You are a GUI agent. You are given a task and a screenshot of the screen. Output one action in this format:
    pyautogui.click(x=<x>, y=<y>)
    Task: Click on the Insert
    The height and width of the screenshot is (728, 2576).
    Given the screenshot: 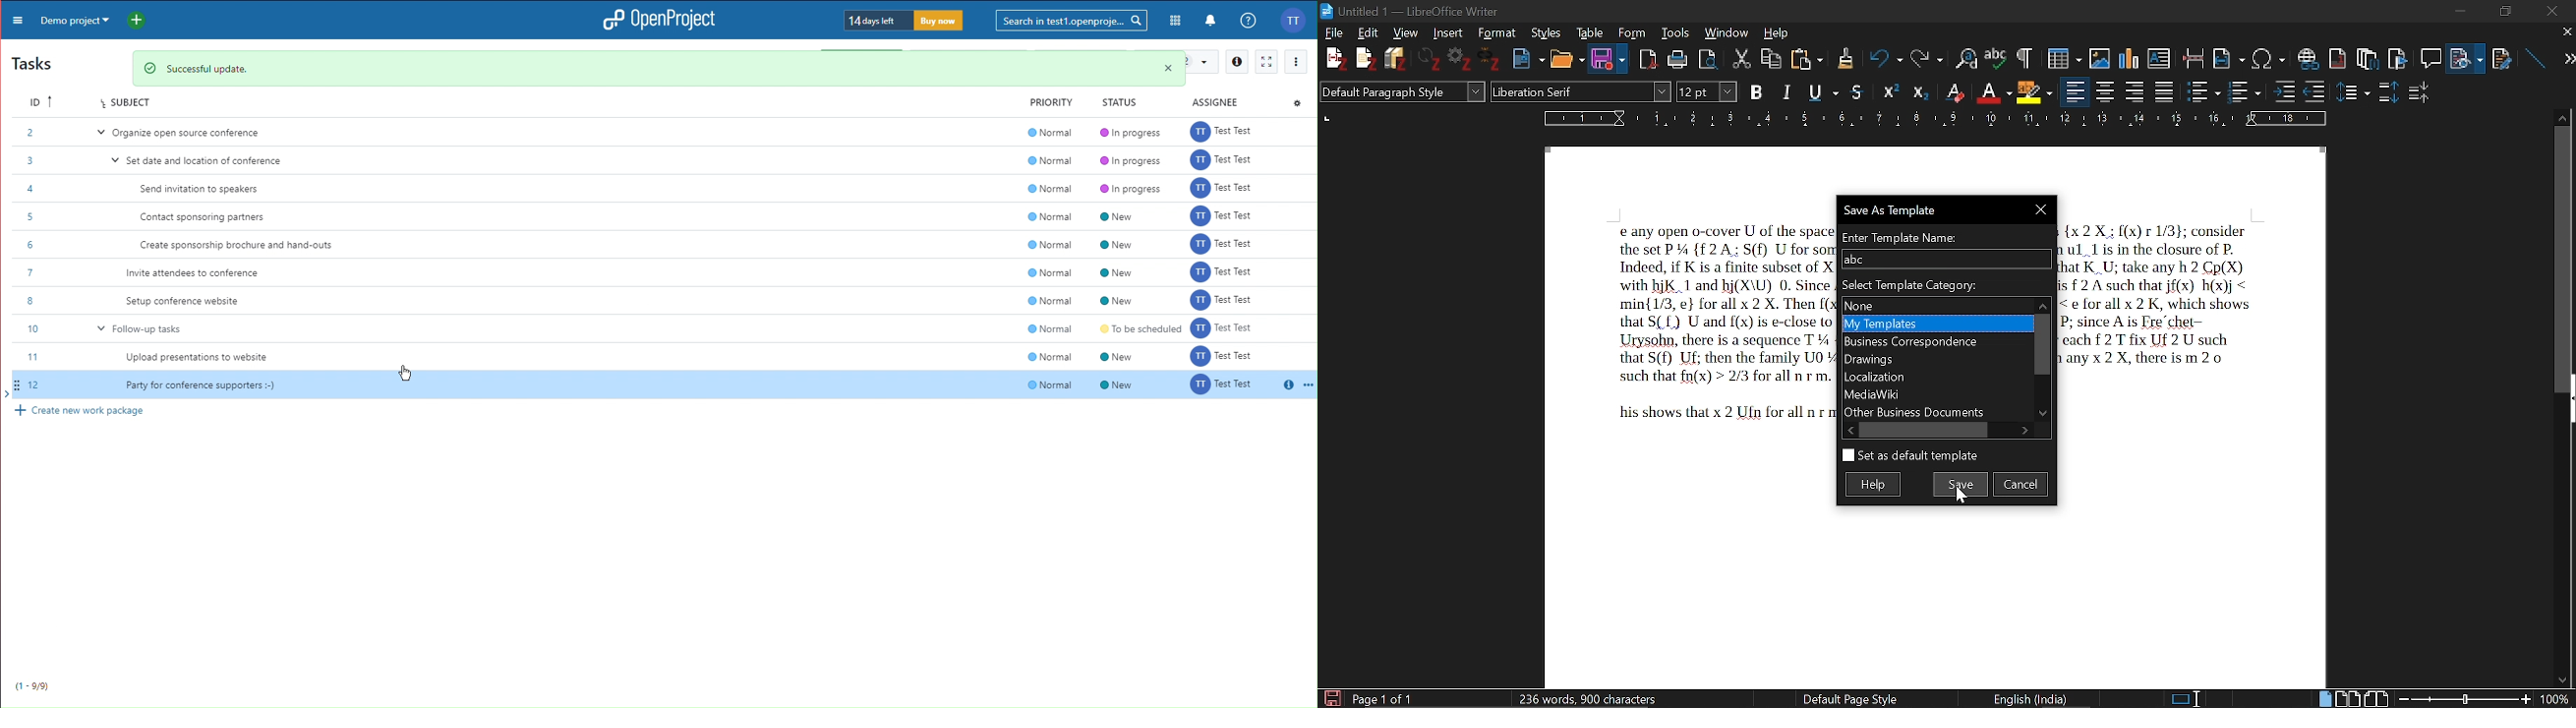 What is the action you would take?
    pyautogui.click(x=1446, y=33)
    